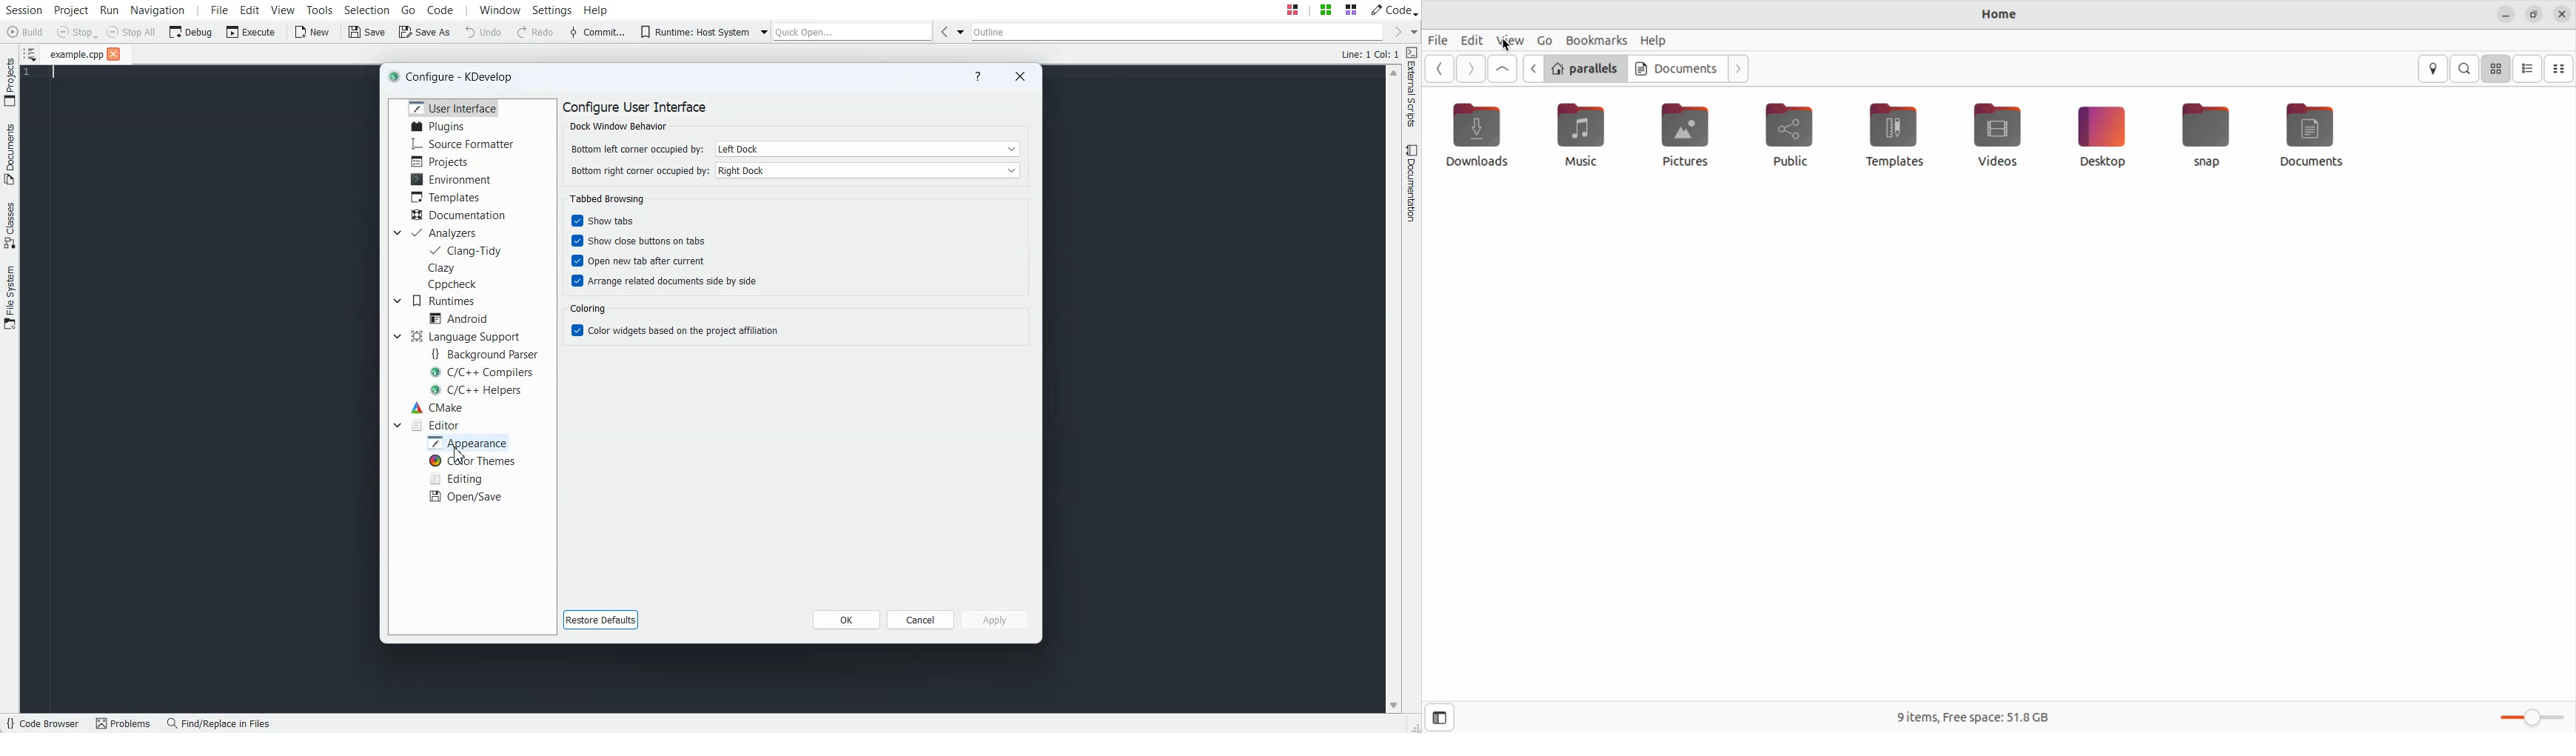  Describe the element at coordinates (2498, 68) in the screenshot. I see `icon view` at that location.